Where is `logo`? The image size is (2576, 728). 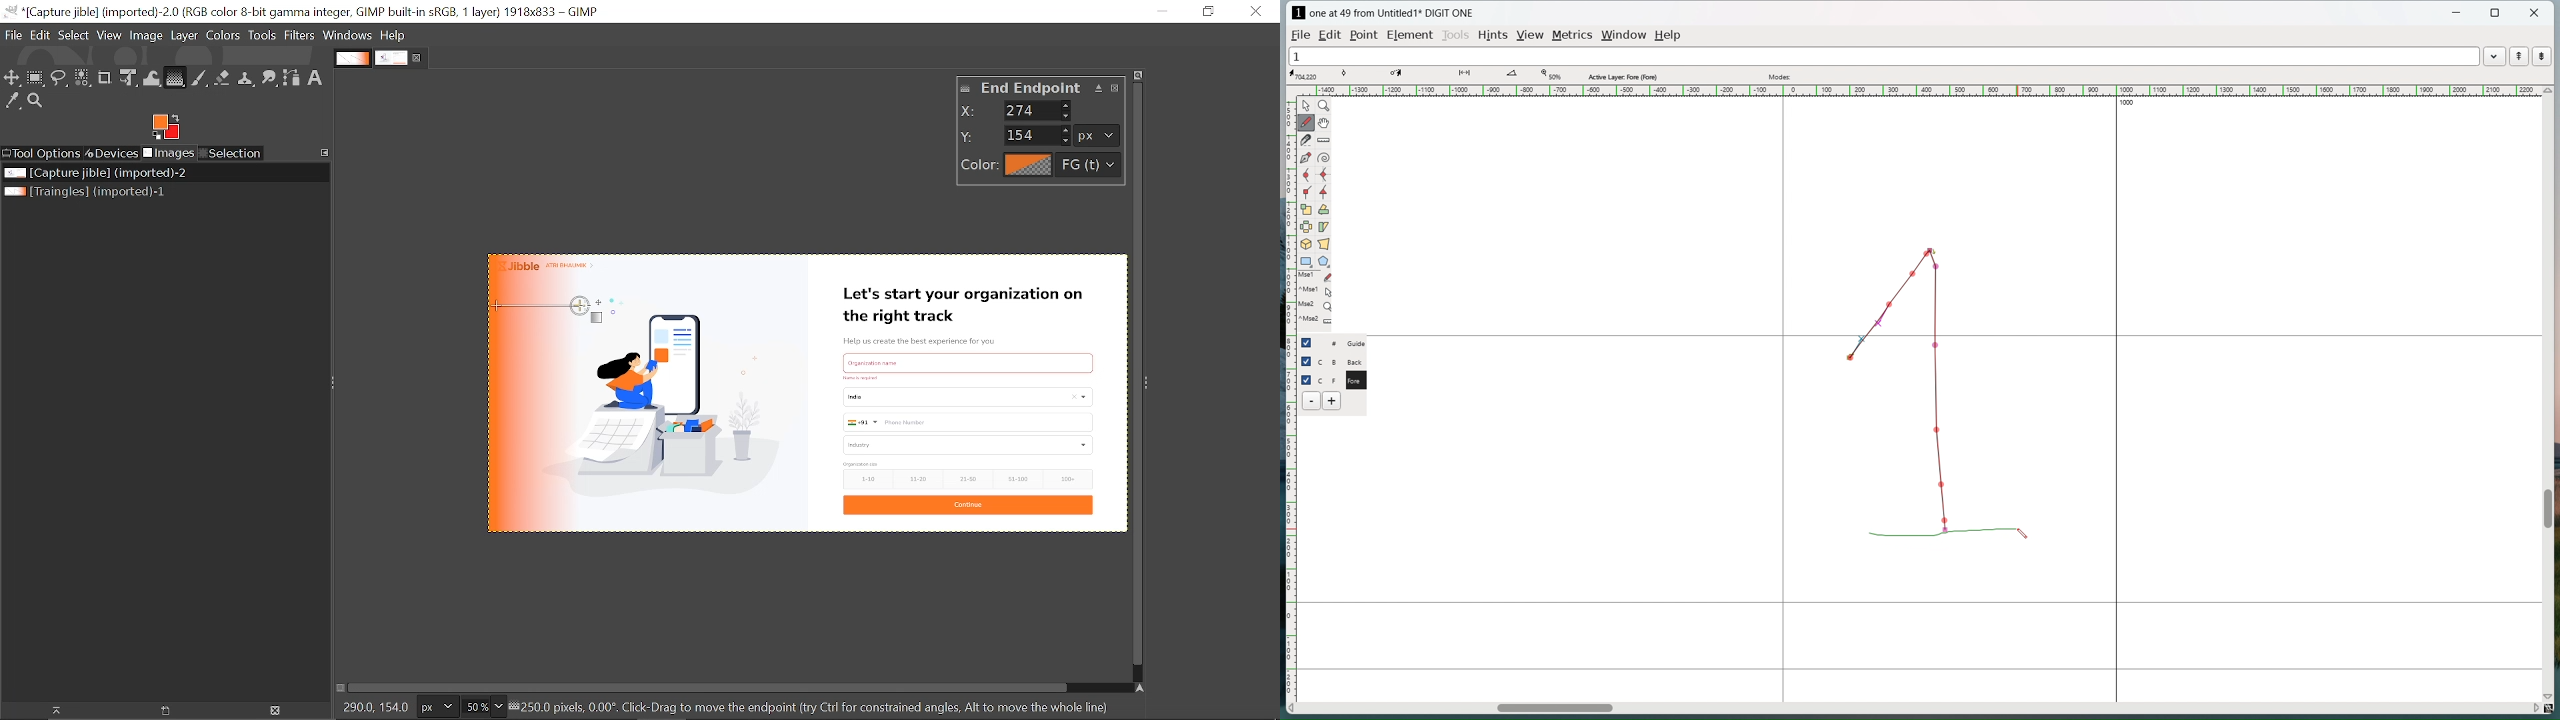
logo is located at coordinates (1298, 13).